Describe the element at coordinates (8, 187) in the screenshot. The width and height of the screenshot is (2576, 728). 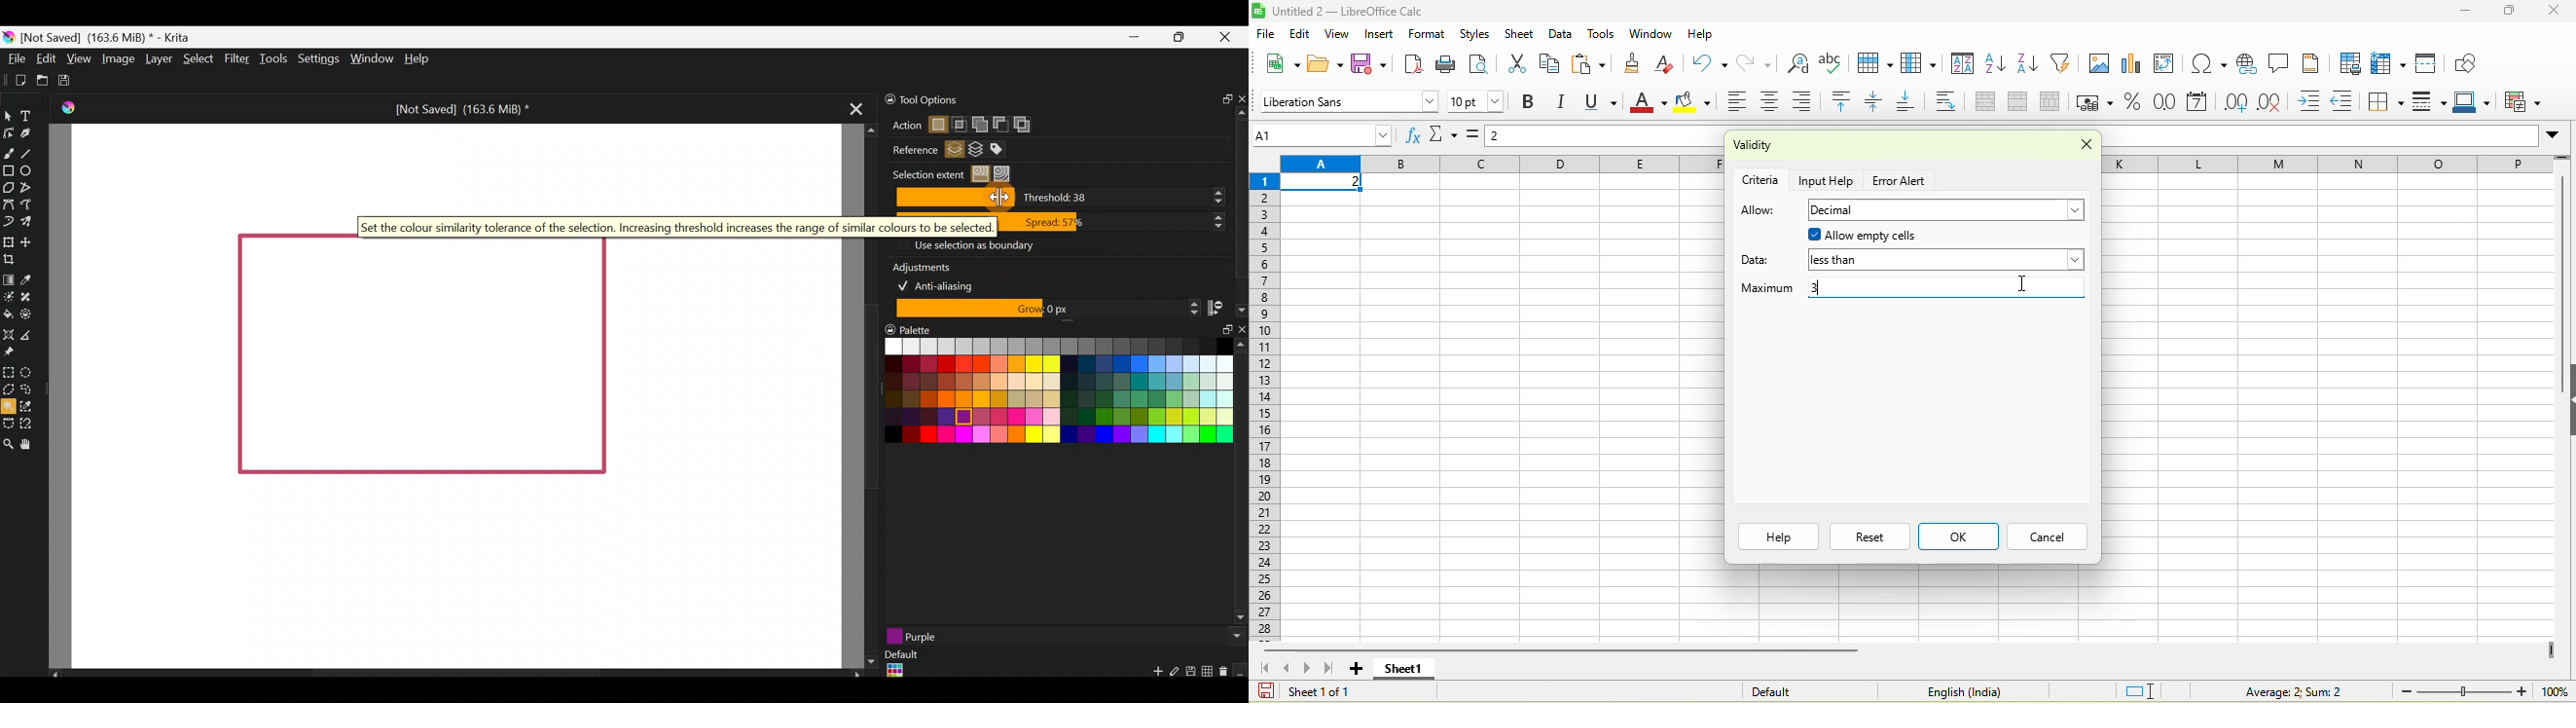
I see `Polygon tool` at that location.